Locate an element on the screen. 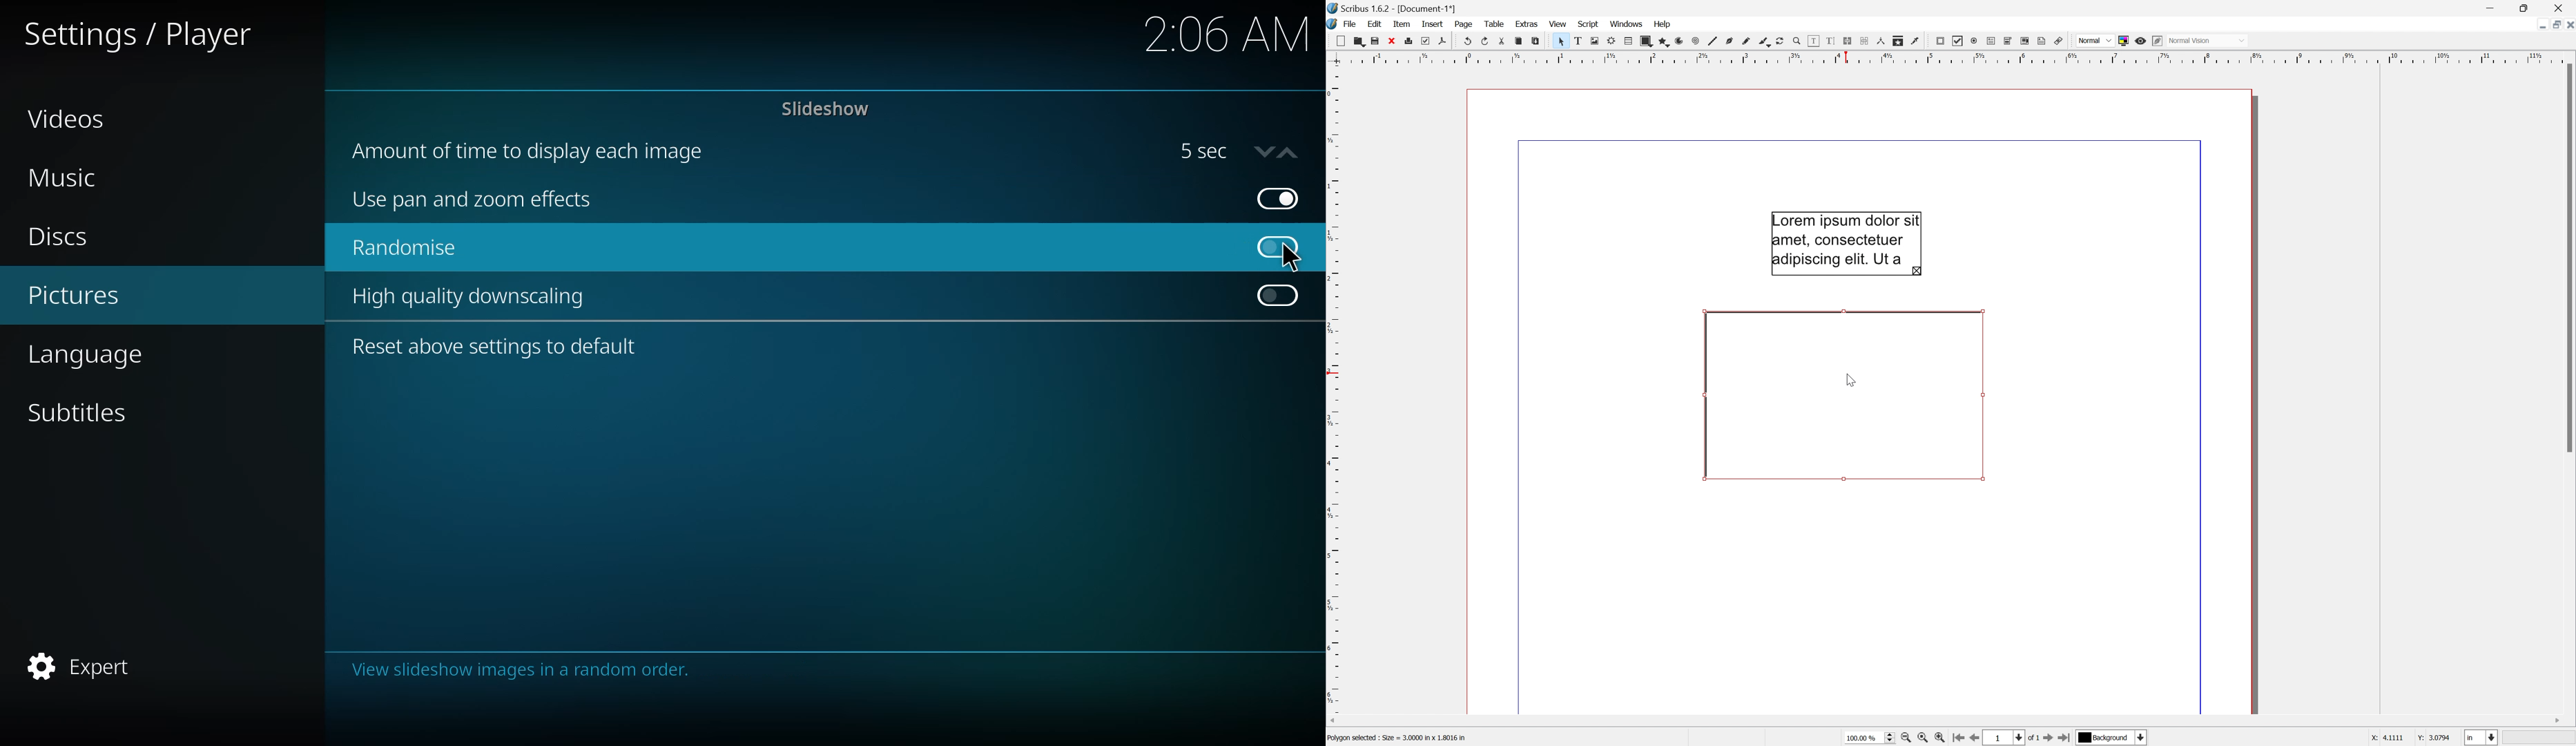 The image size is (2576, 756). high quality downscaling is located at coordinates (473, 299).